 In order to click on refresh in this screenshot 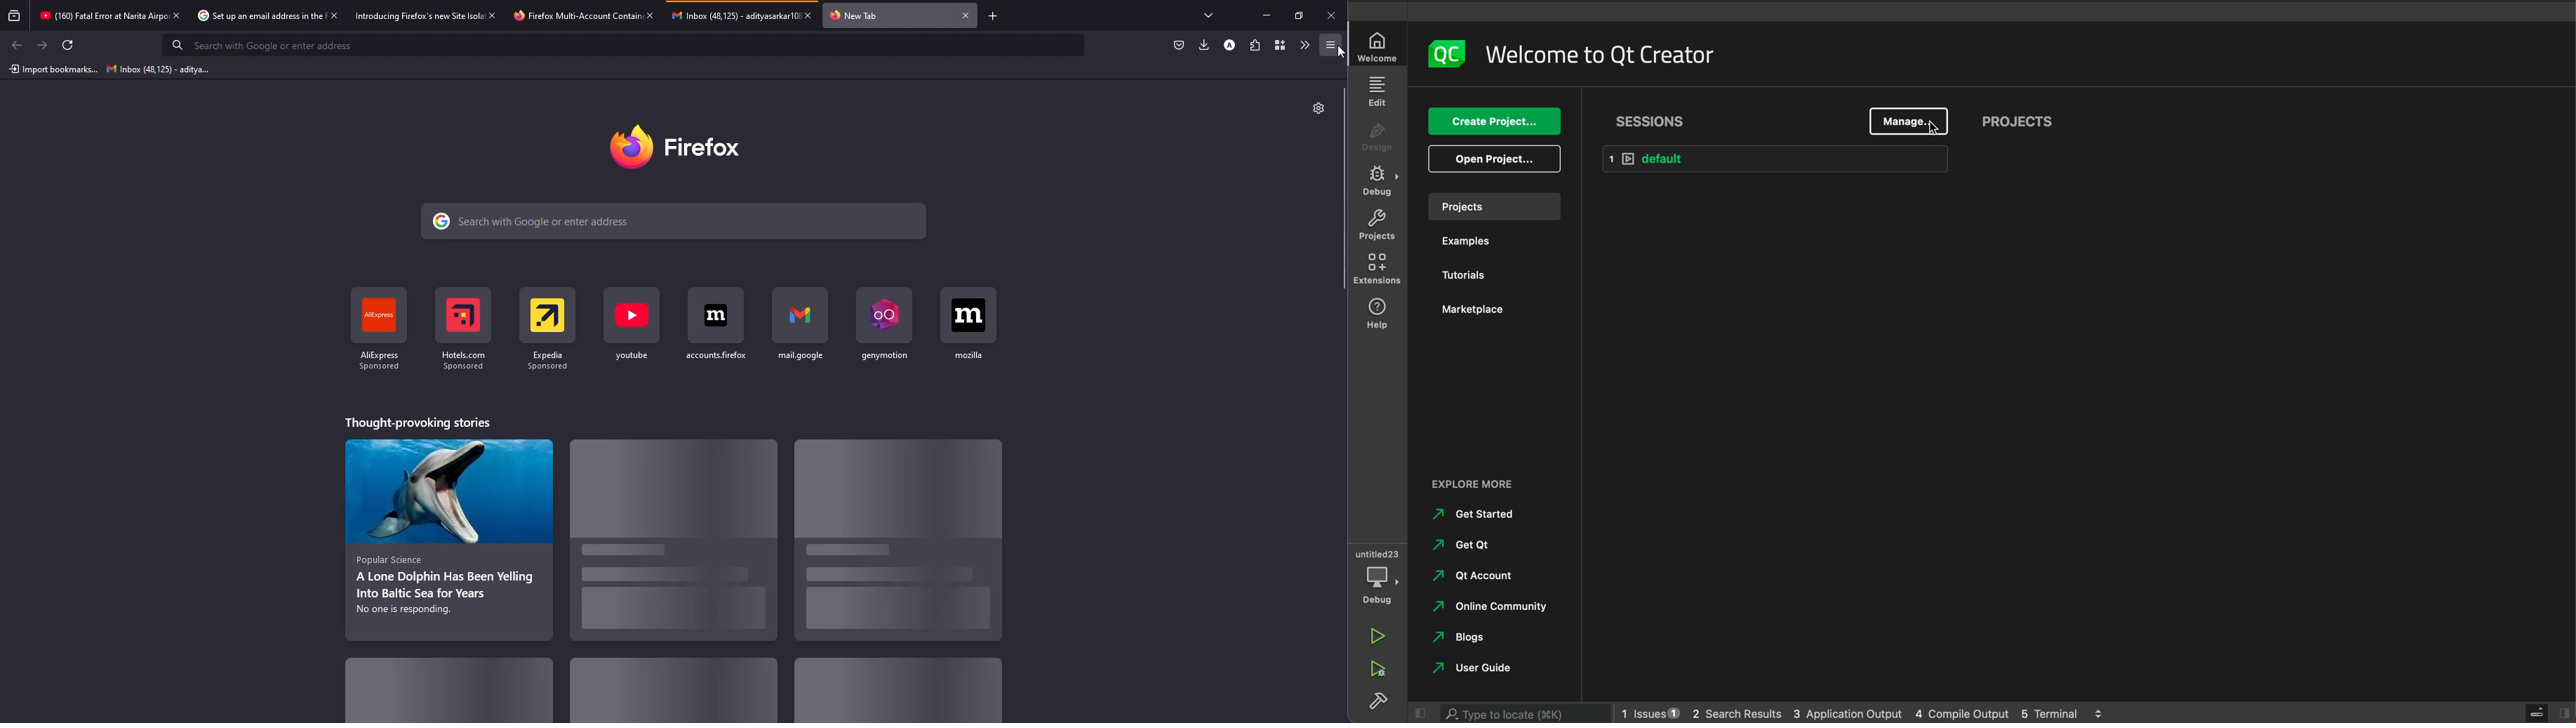, I will do `click(69, 45)`.